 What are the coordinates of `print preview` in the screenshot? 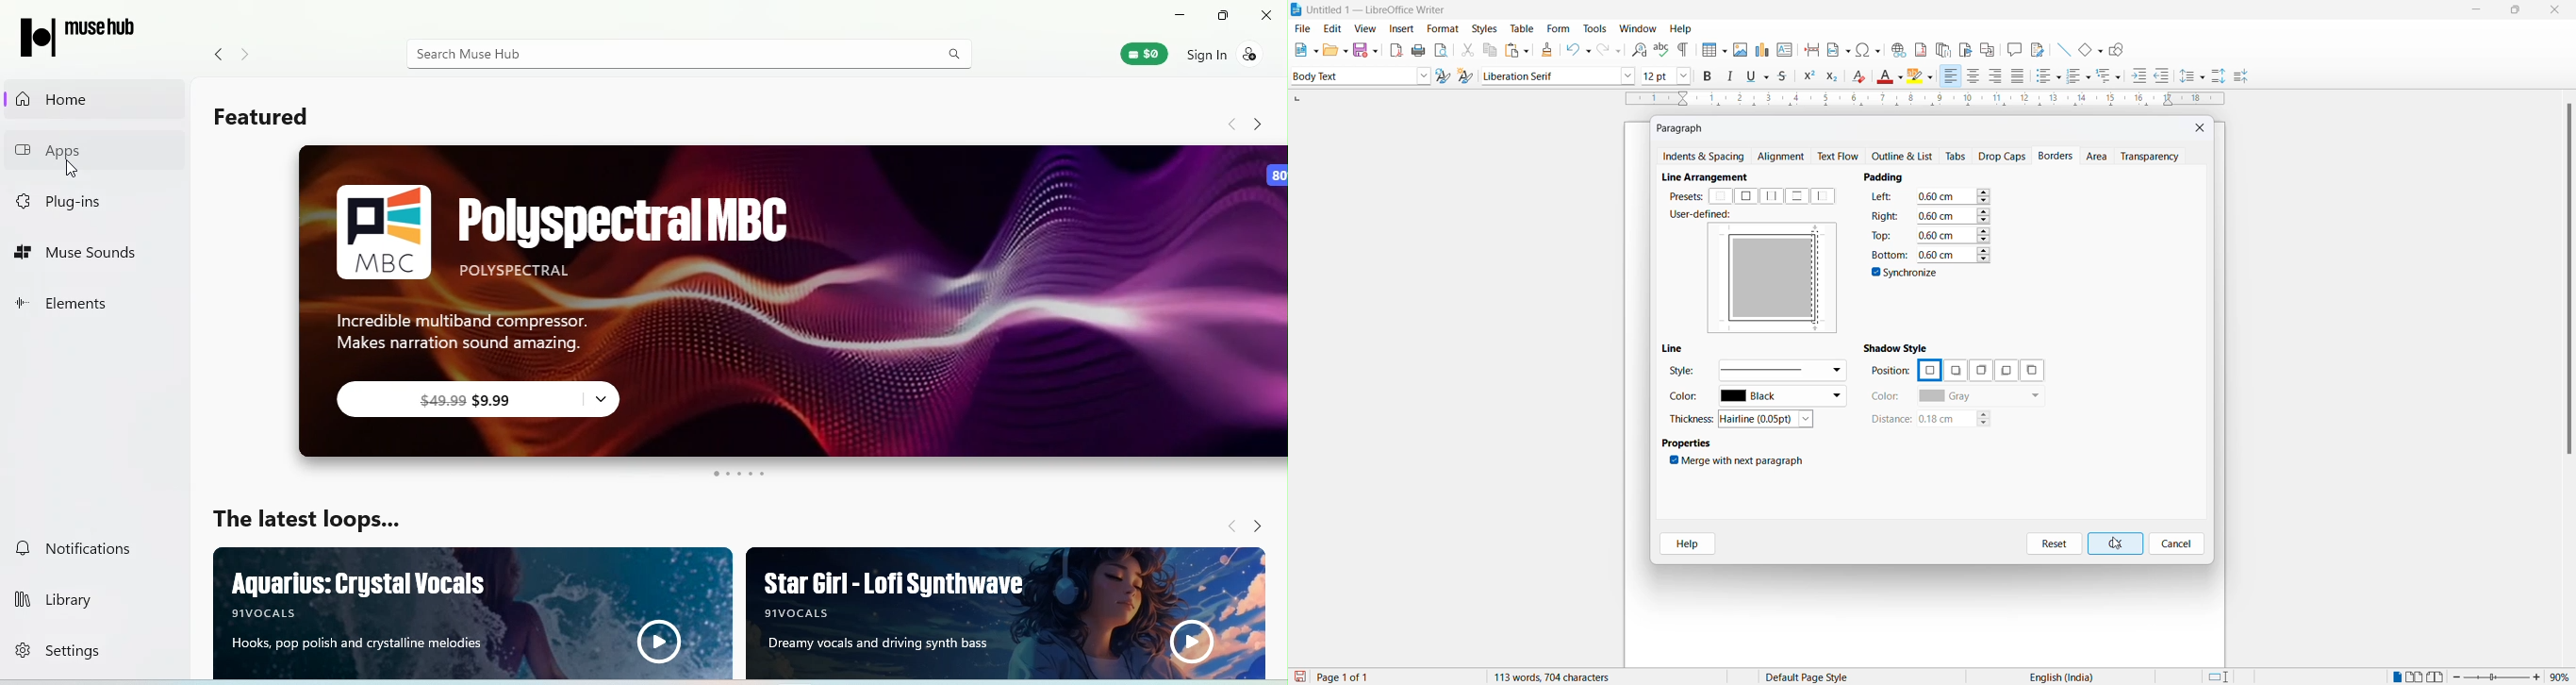 It's located at (1442, 50).